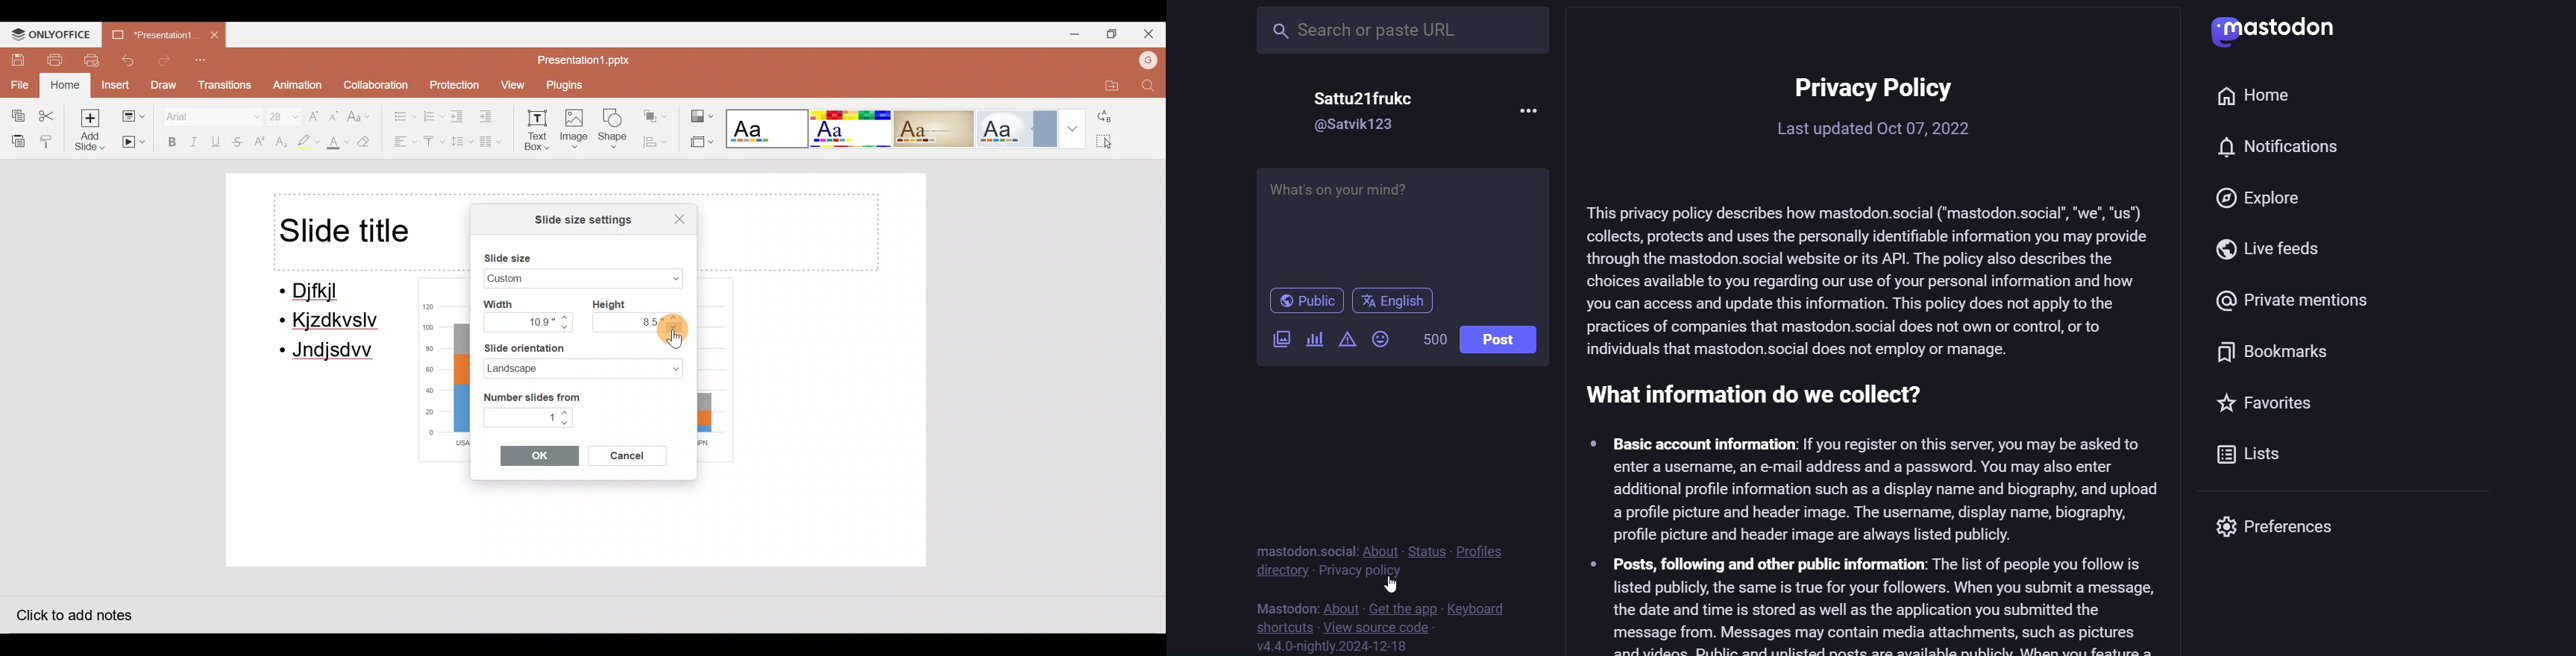 This screenshot has width=2576, height=672. What do you see at coordinates (18, 83) in the screenshot?
I see `File` at bounding box center [18, 83].